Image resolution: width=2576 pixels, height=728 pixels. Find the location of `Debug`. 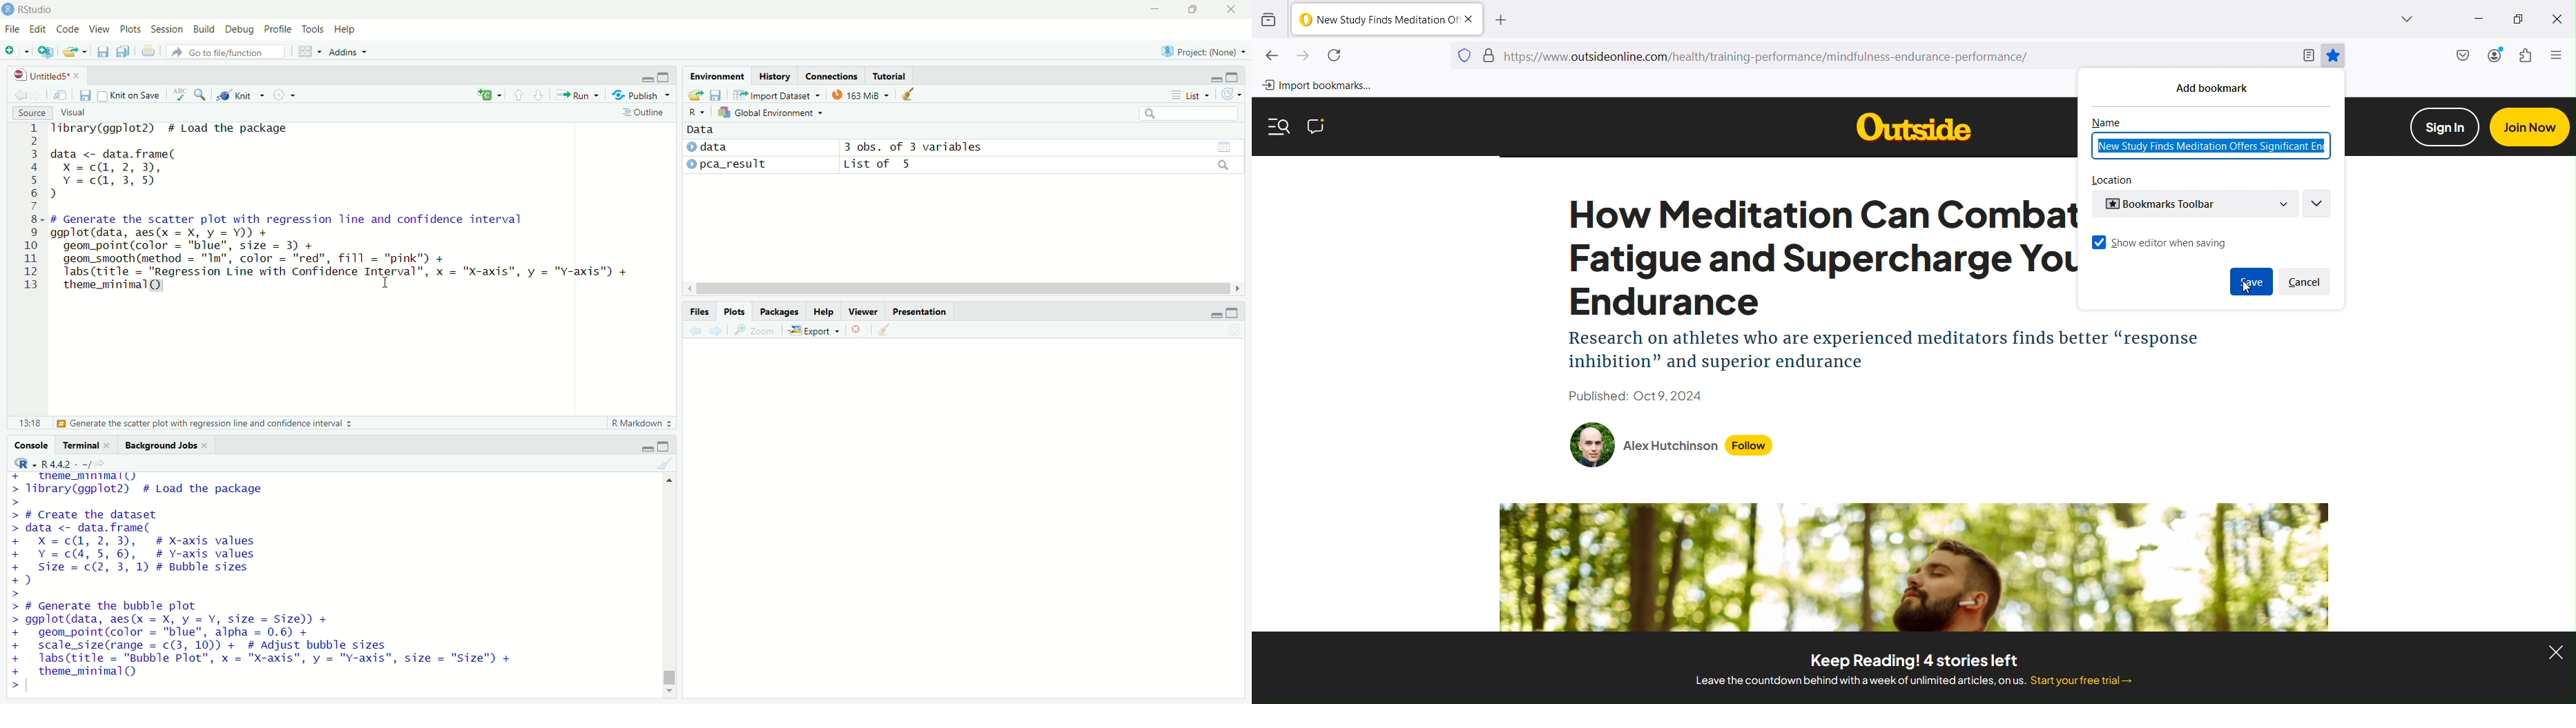

Debug is located at coordinates (239, 29).